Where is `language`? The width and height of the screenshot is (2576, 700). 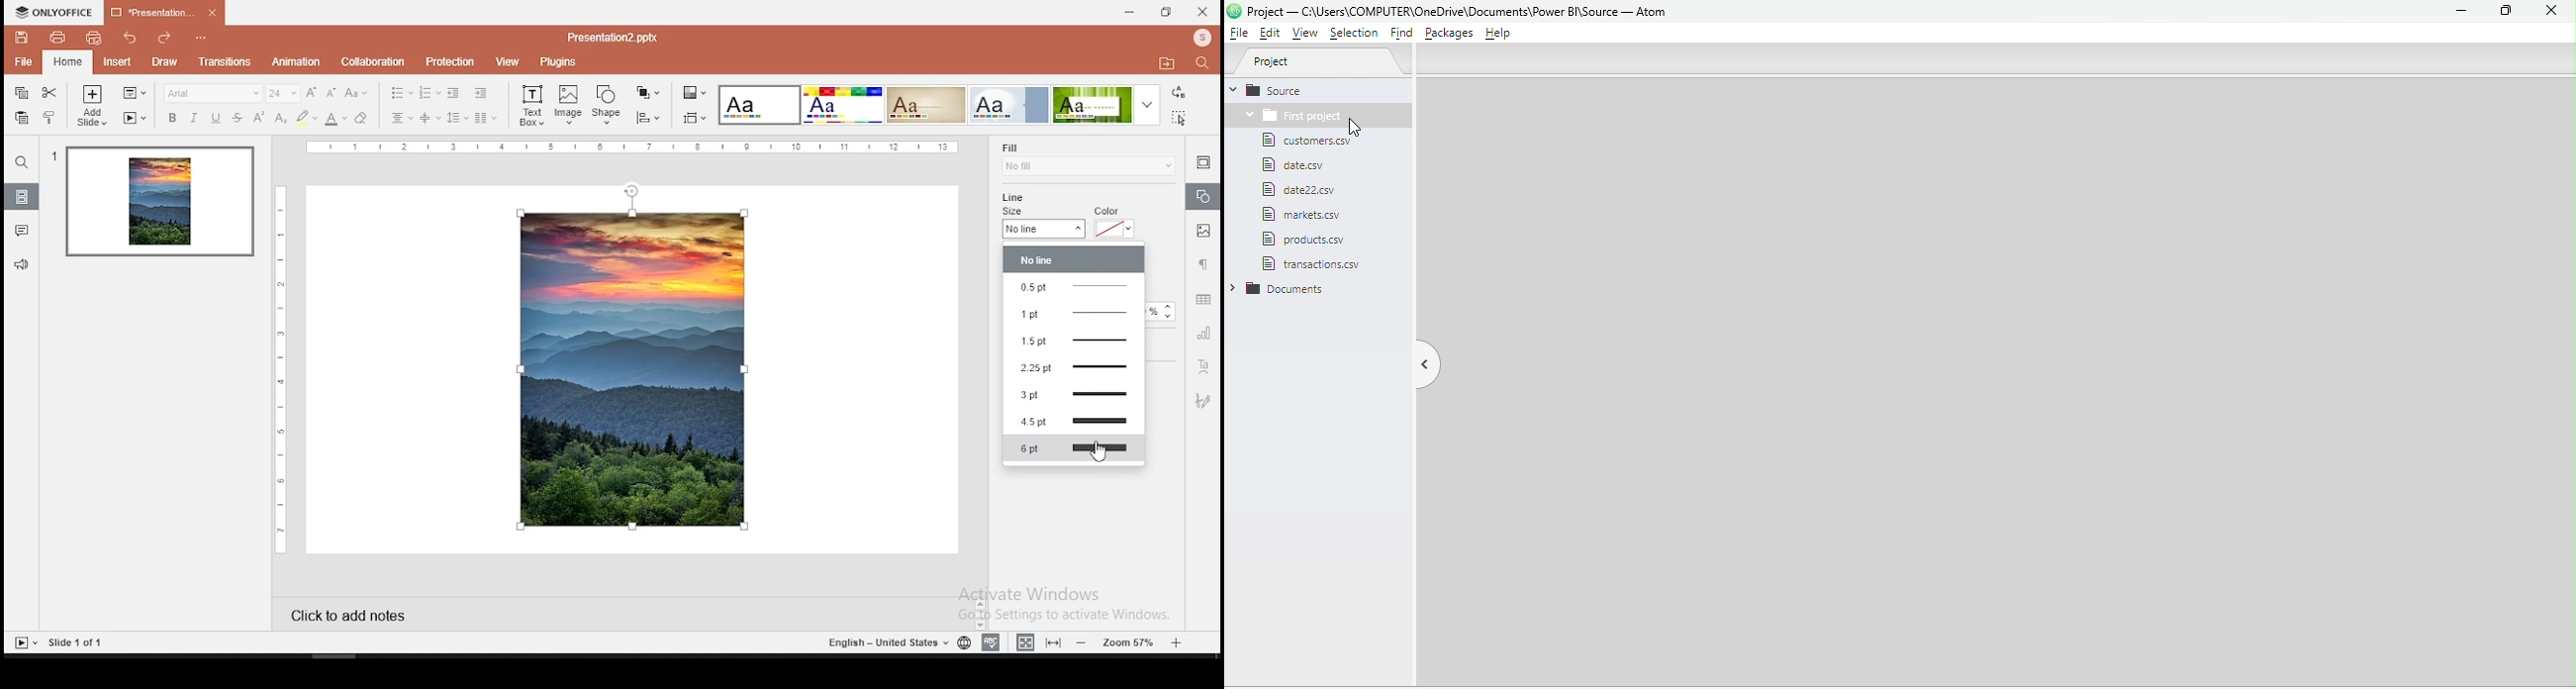 language is located at coordinates (963, 642).